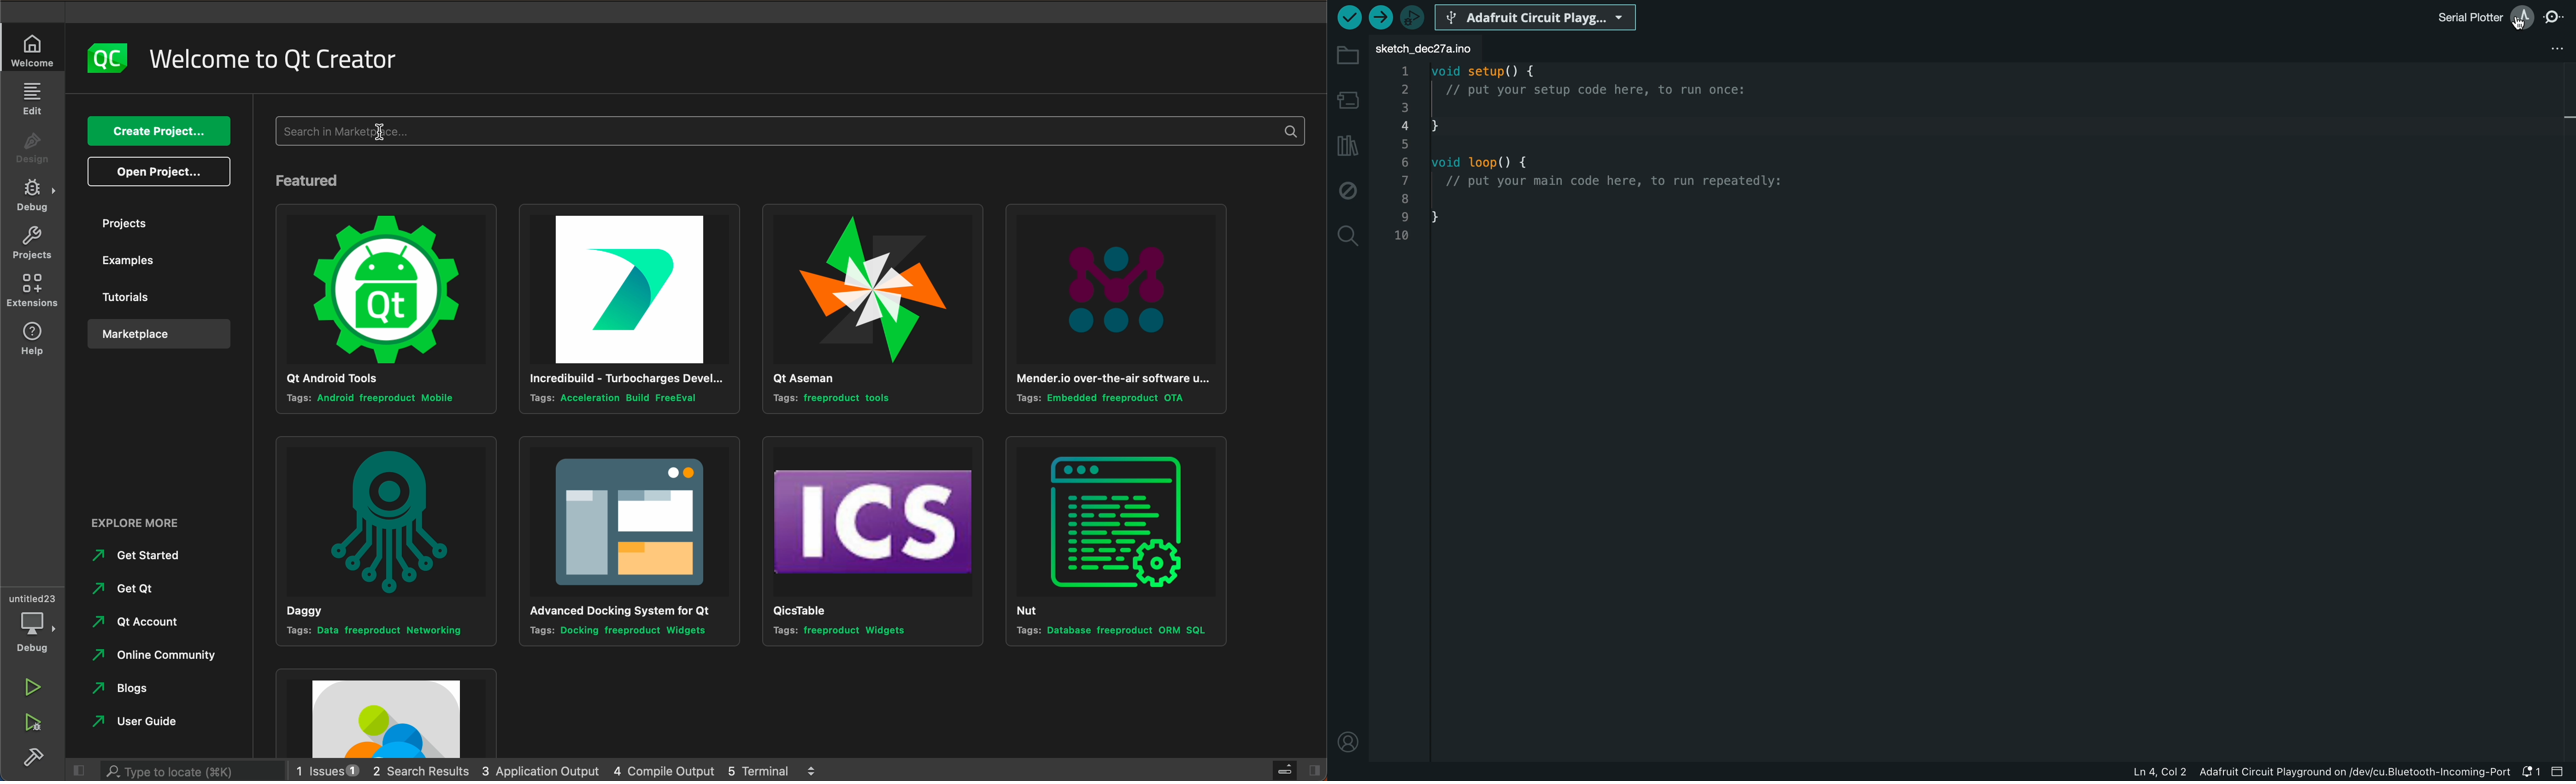 The height and width of the screenshot is (784, 2576). What do you see at coordinates (1296, 770) in the screenshot?
I see `close slide bar` at bounding box center [1296, 770].